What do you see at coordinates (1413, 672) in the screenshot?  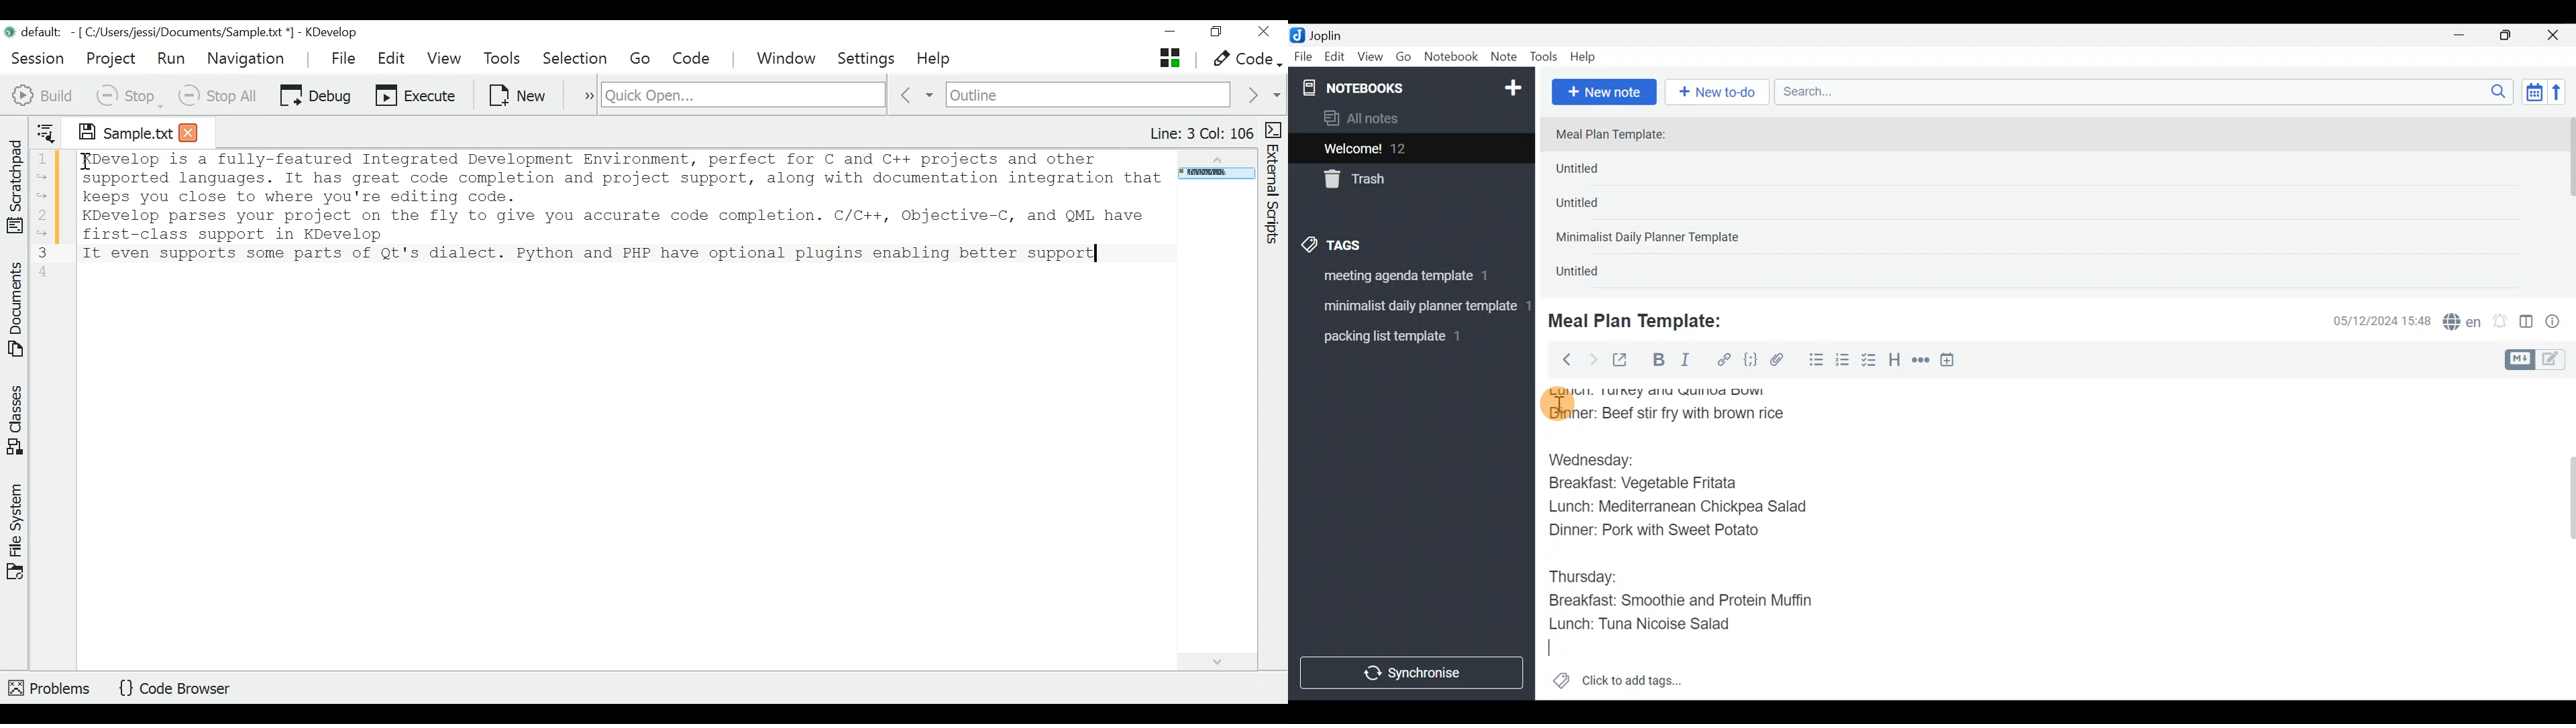 I see `Synchronize` at bounding box center [1413, 672].